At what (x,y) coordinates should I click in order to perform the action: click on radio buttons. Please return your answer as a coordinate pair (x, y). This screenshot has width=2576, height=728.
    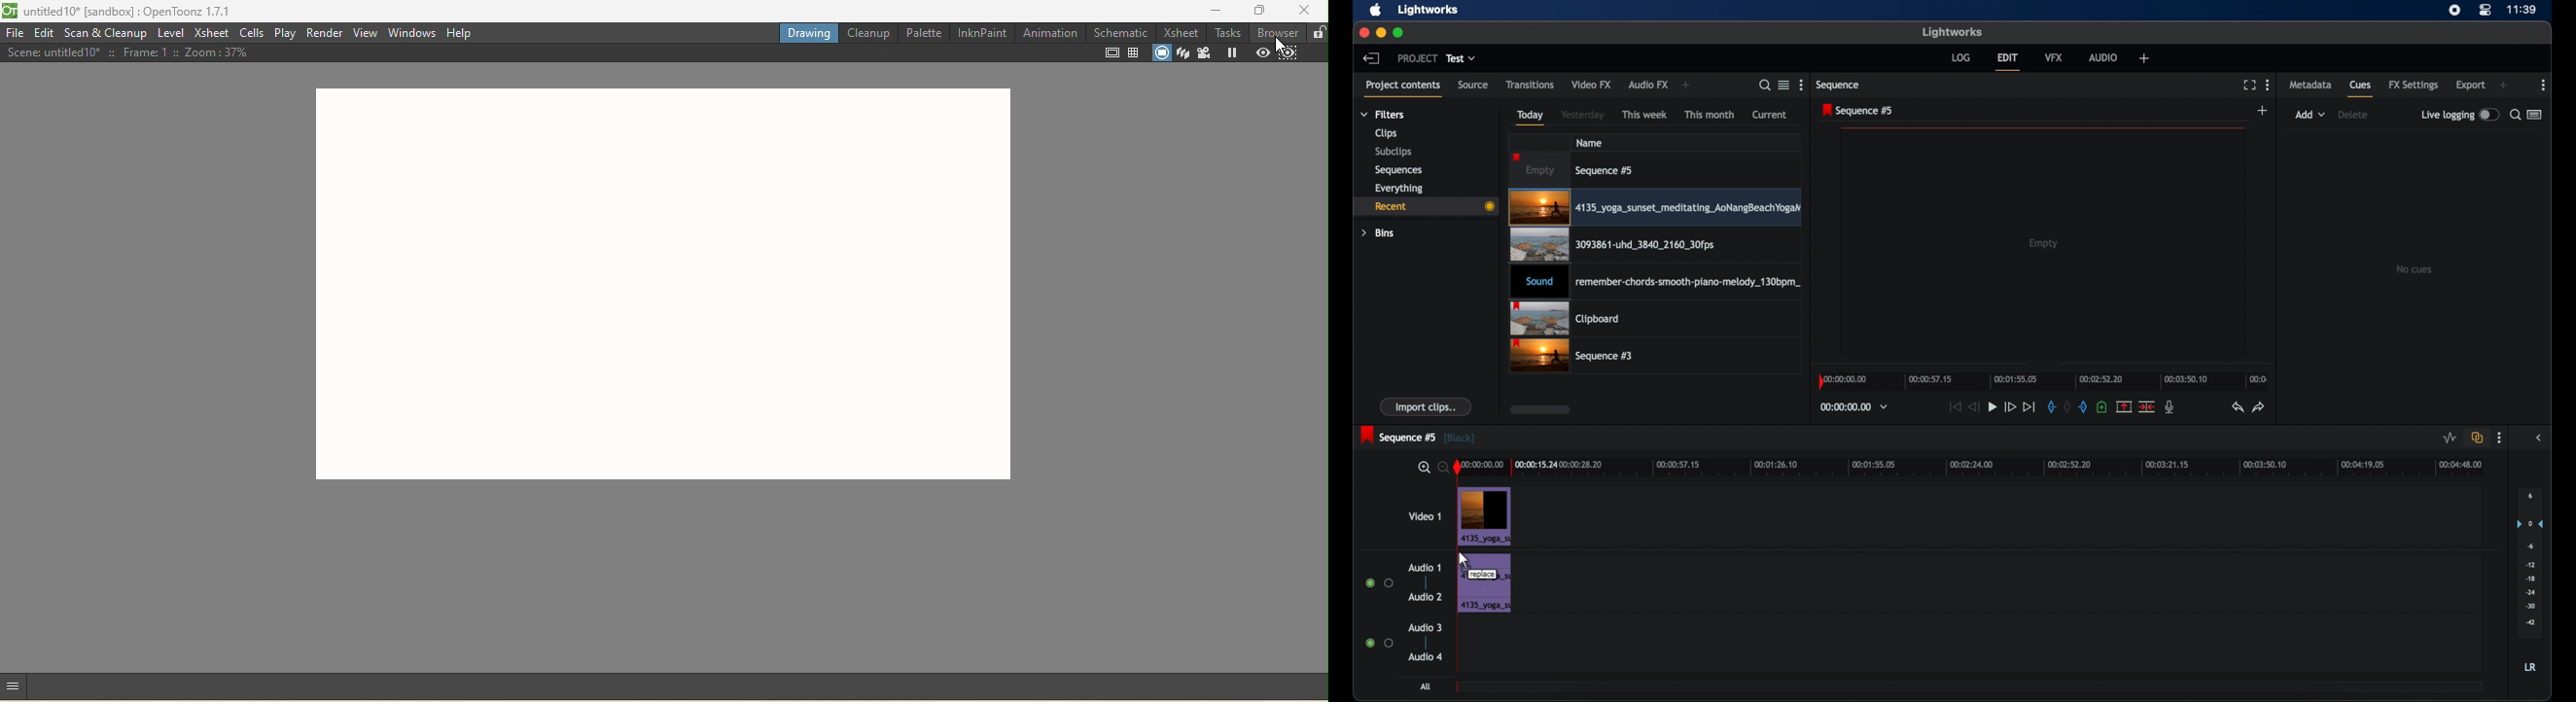
    Looking at the image, I should click on (1379, 583).